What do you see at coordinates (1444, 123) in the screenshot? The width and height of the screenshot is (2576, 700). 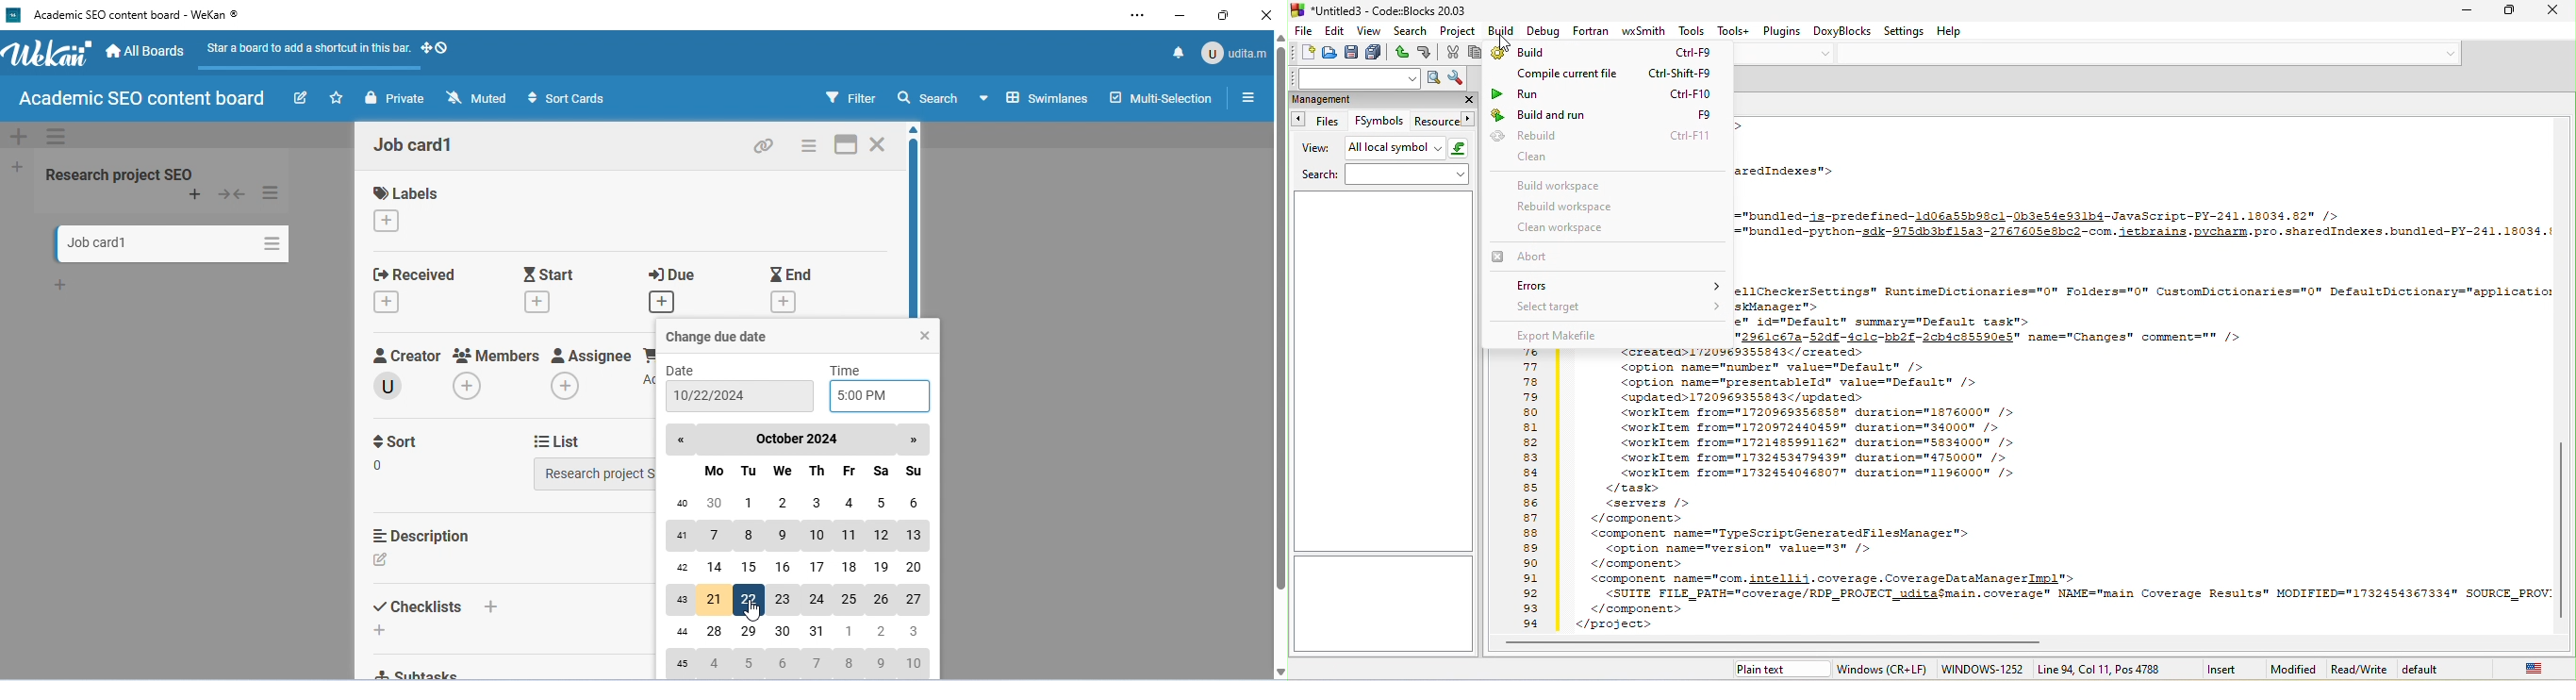 I see `resource` at bounding box center [1444, 123].